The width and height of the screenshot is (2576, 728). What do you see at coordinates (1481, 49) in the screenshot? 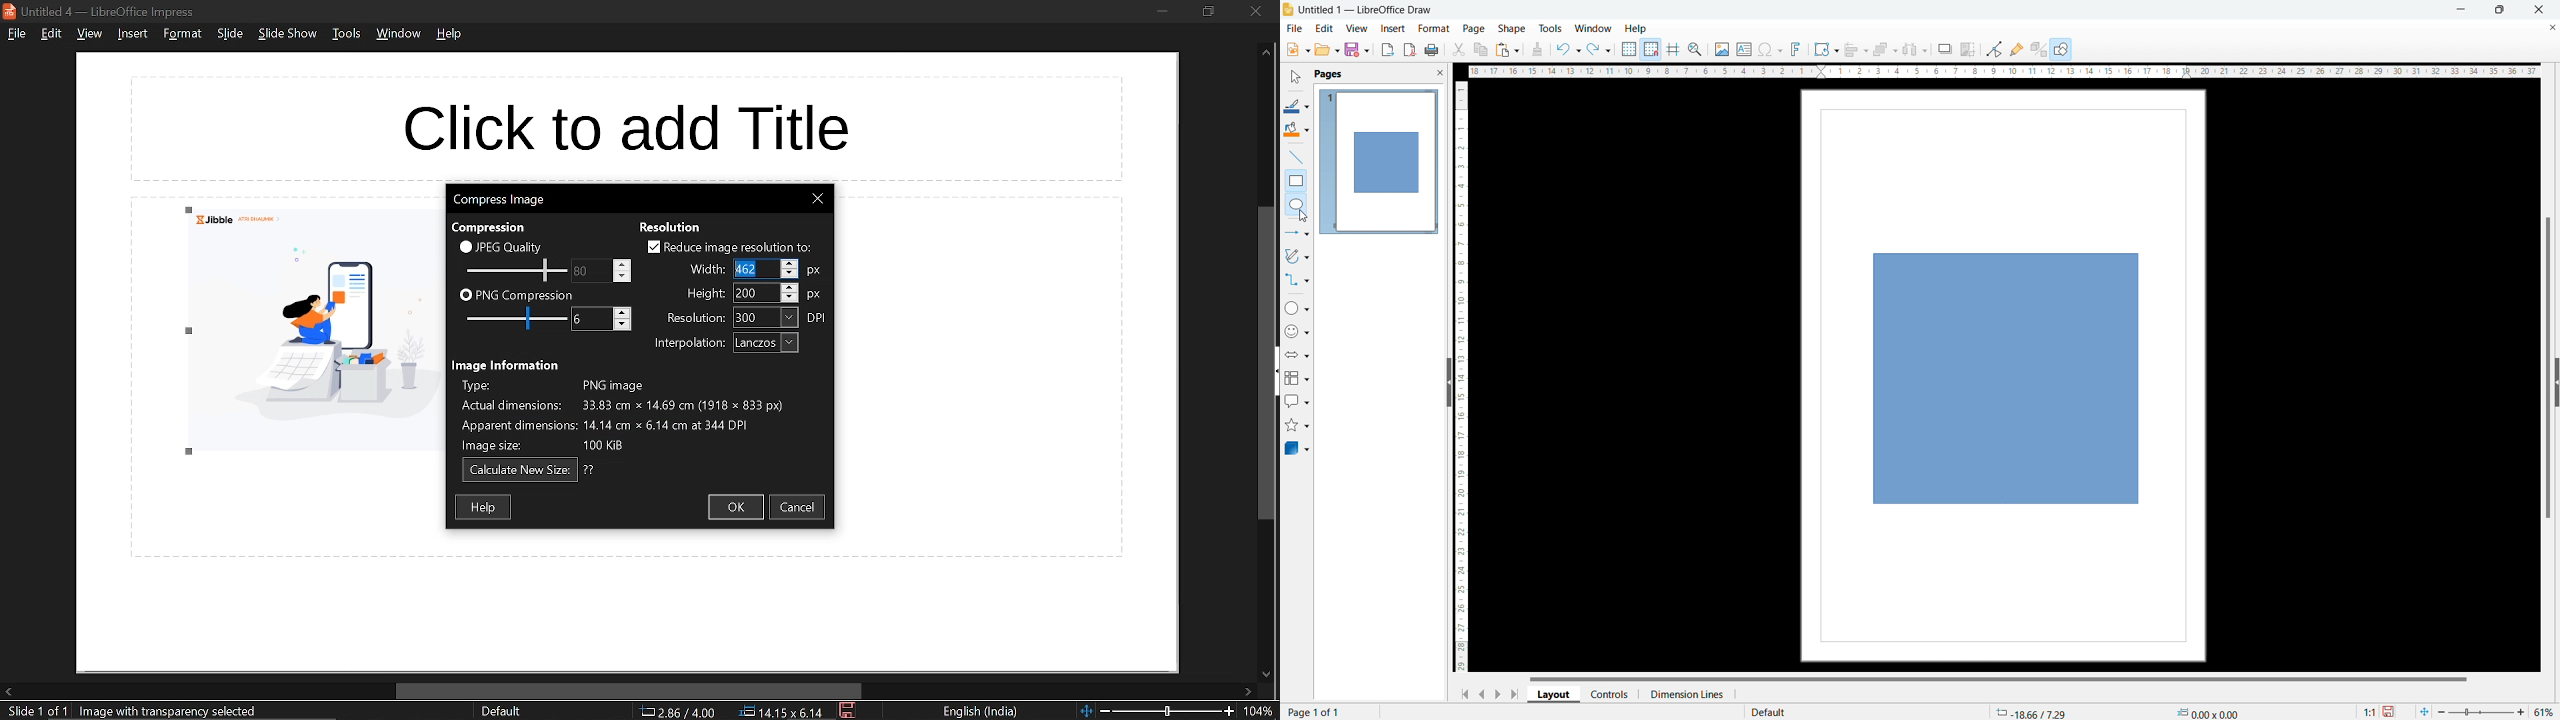
I see `copy` at bounding box center [1481, 49].